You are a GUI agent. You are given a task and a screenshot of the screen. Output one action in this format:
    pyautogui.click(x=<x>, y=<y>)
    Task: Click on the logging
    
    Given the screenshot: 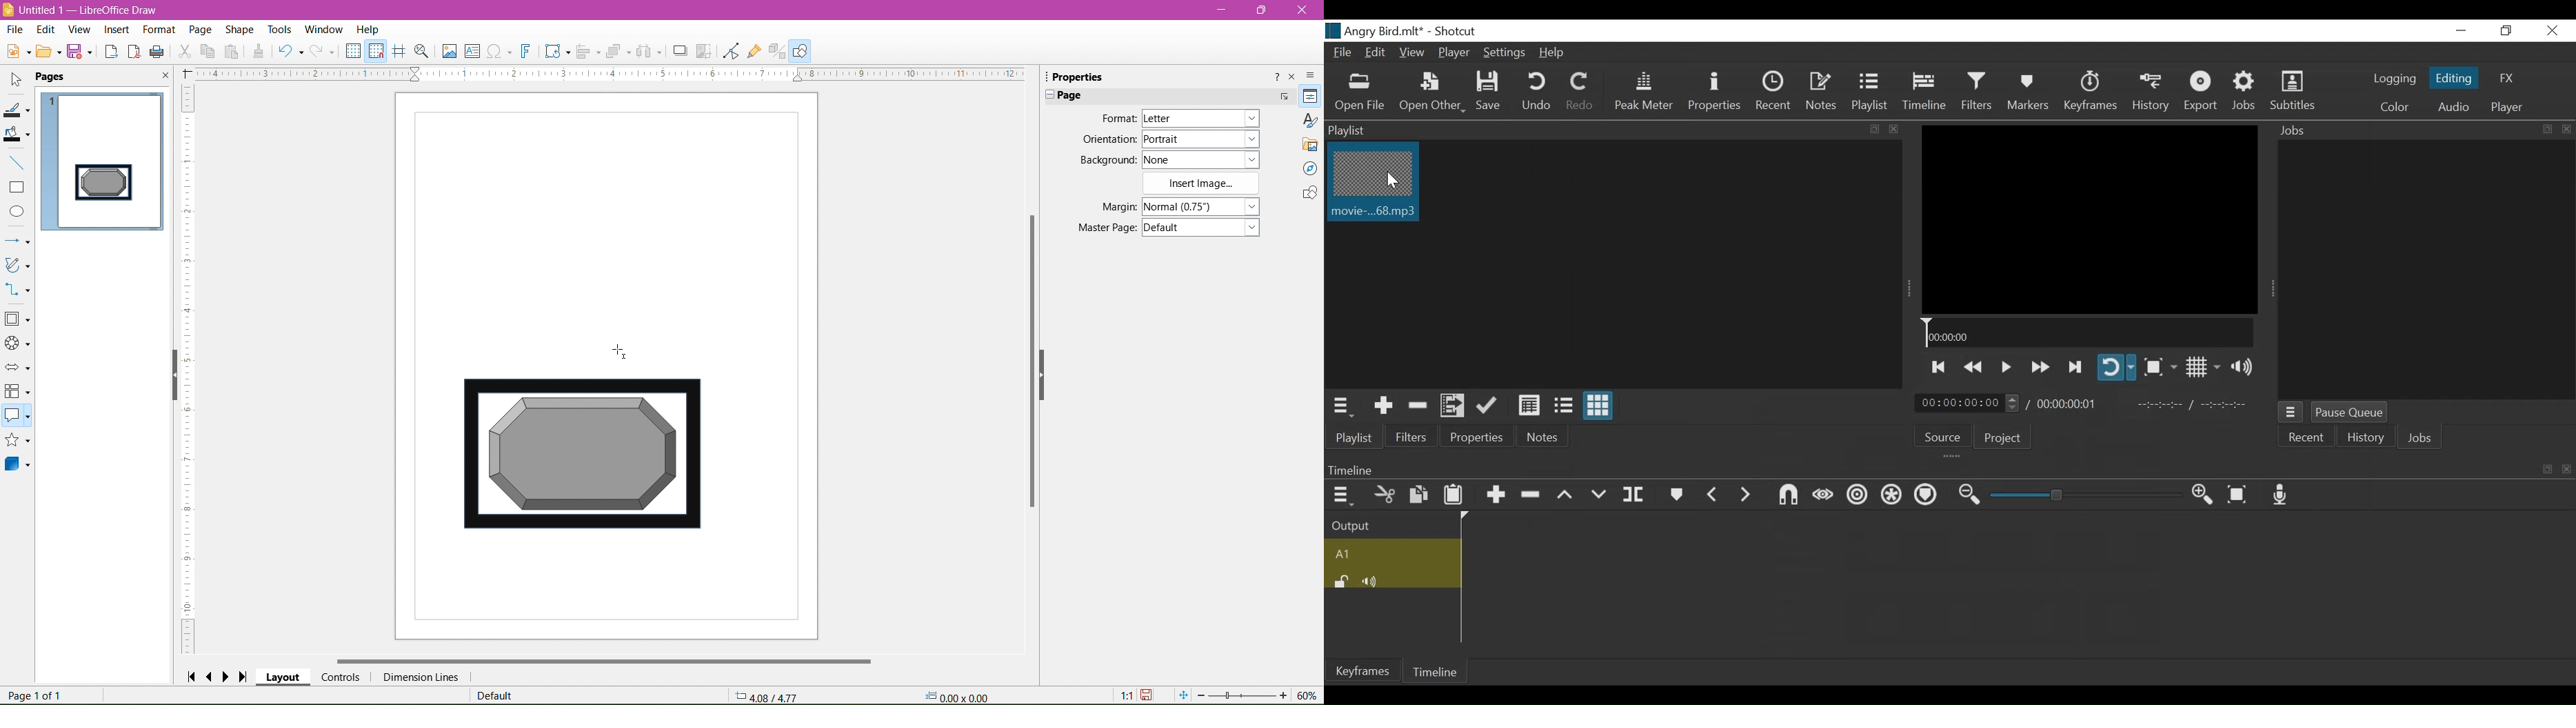 What is the action you would take?
    pyautogui.click(x=2393, y=80)
    